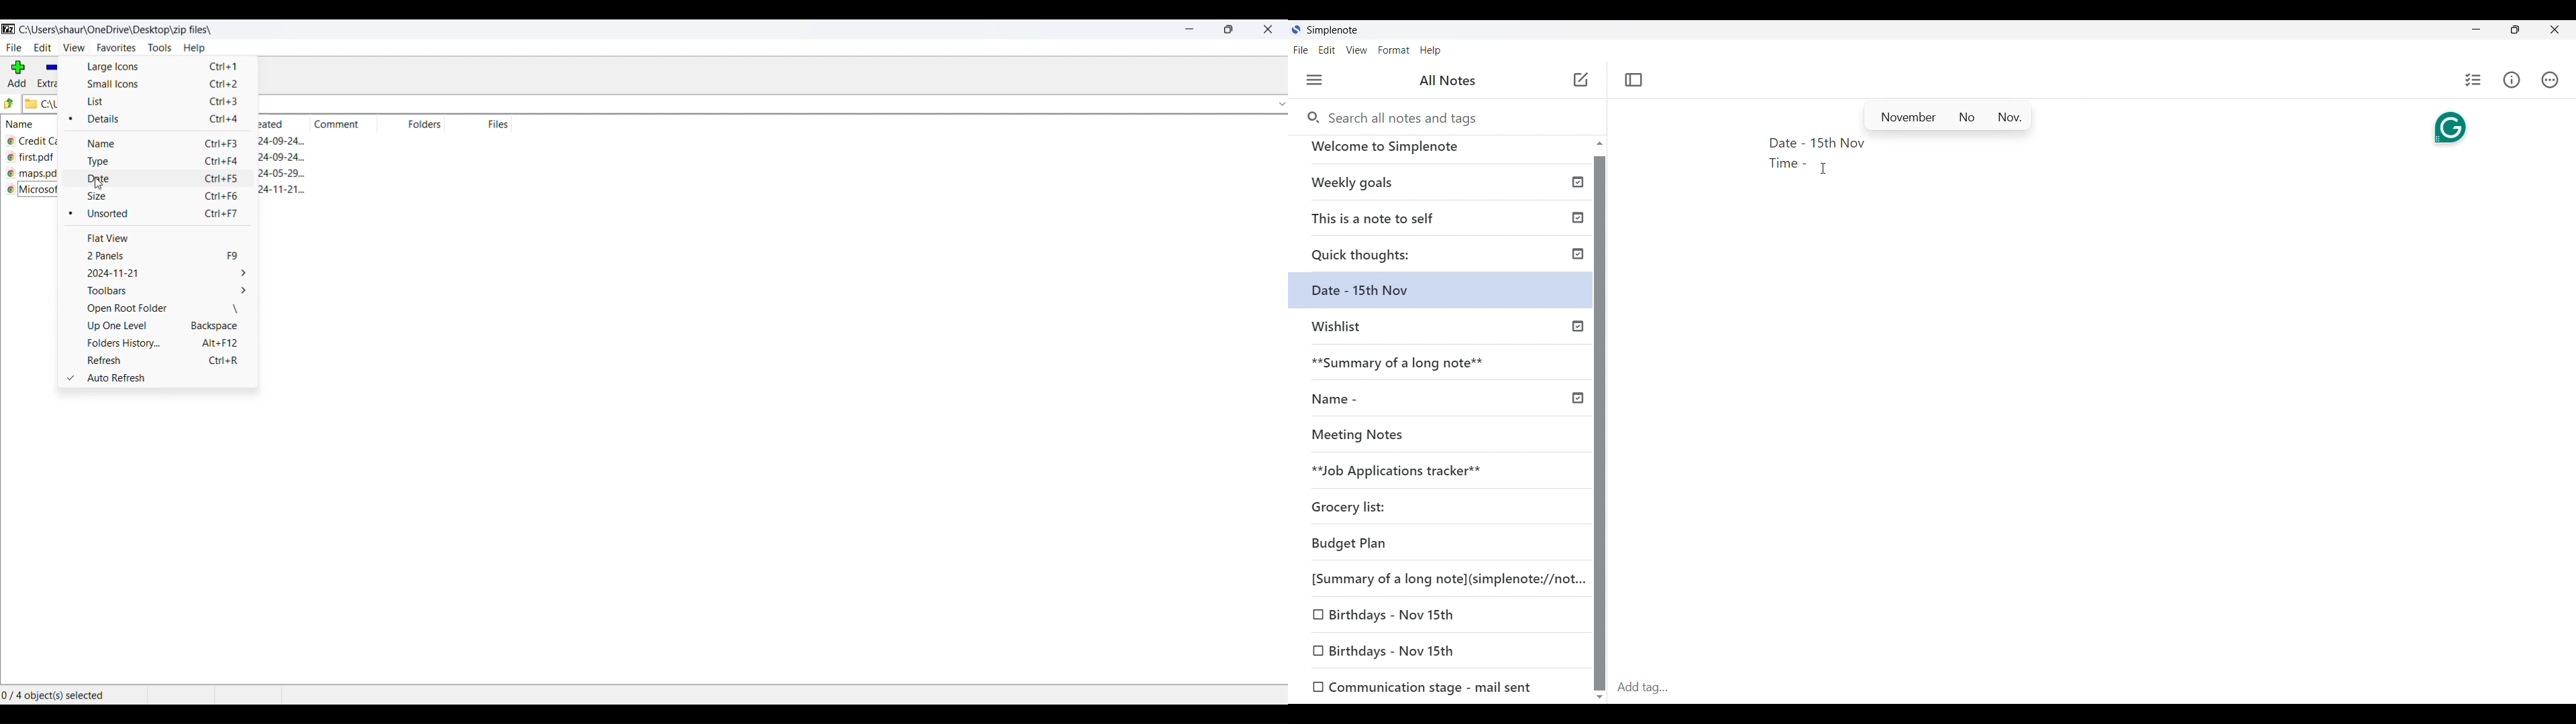  I want to click on Edit menu, so click(1327, 50).